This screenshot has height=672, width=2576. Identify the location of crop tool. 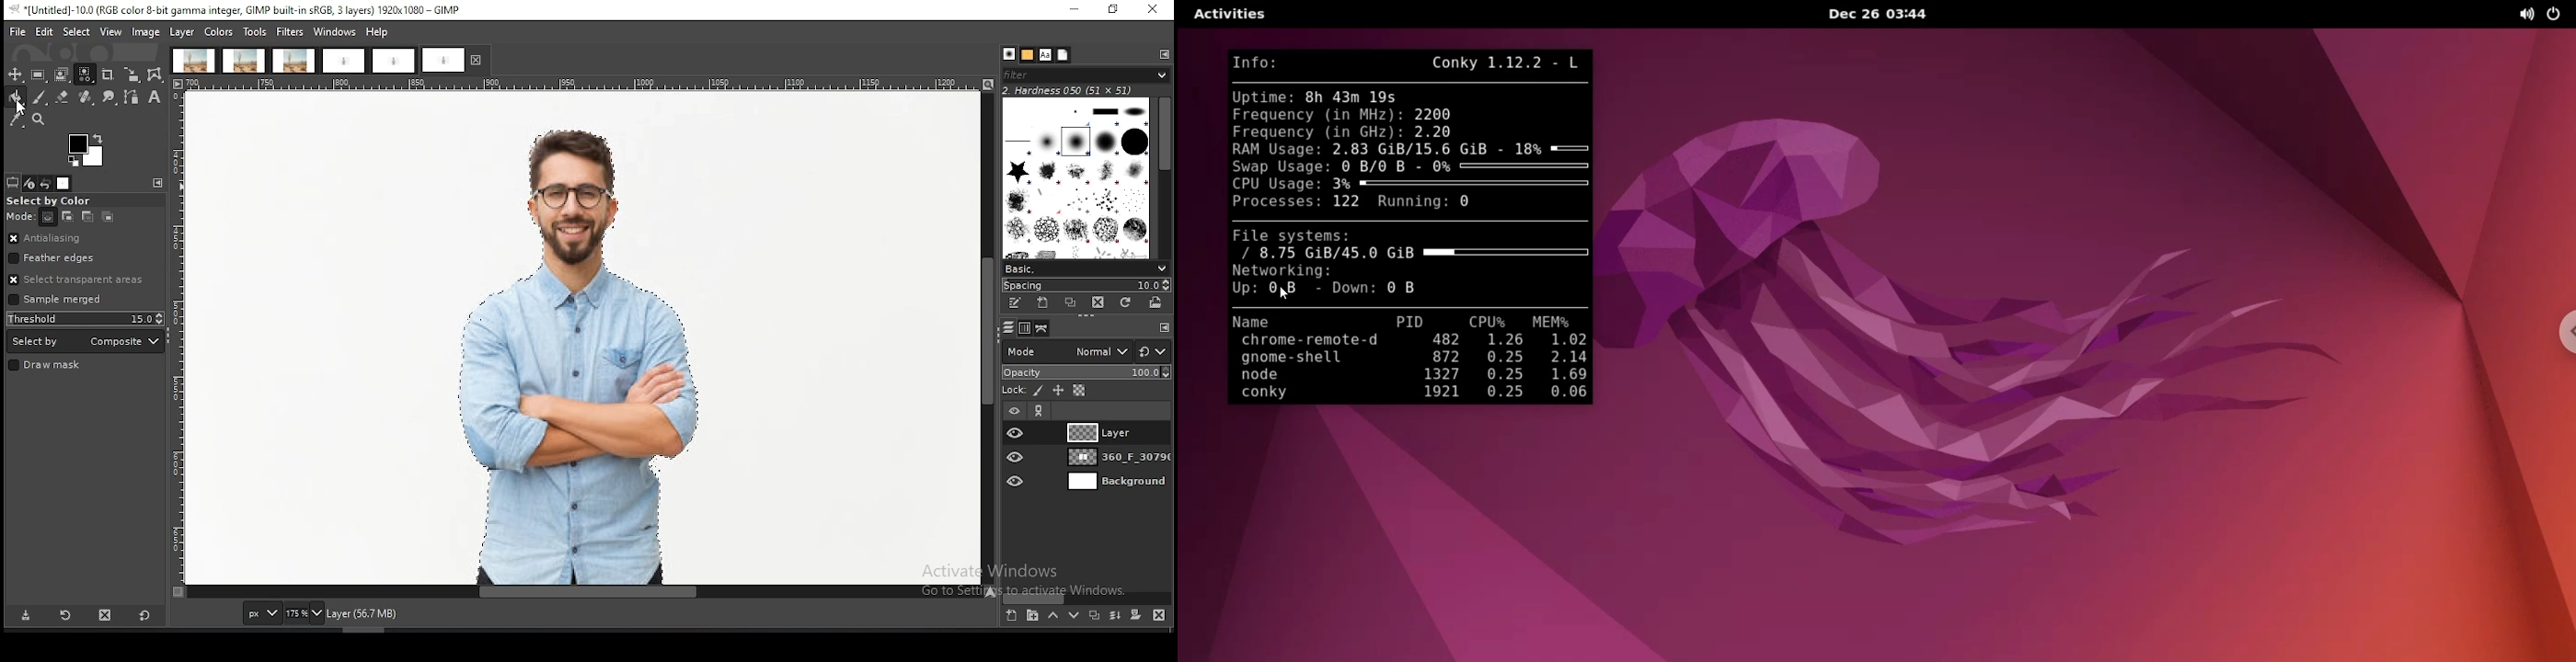
(108, 76).